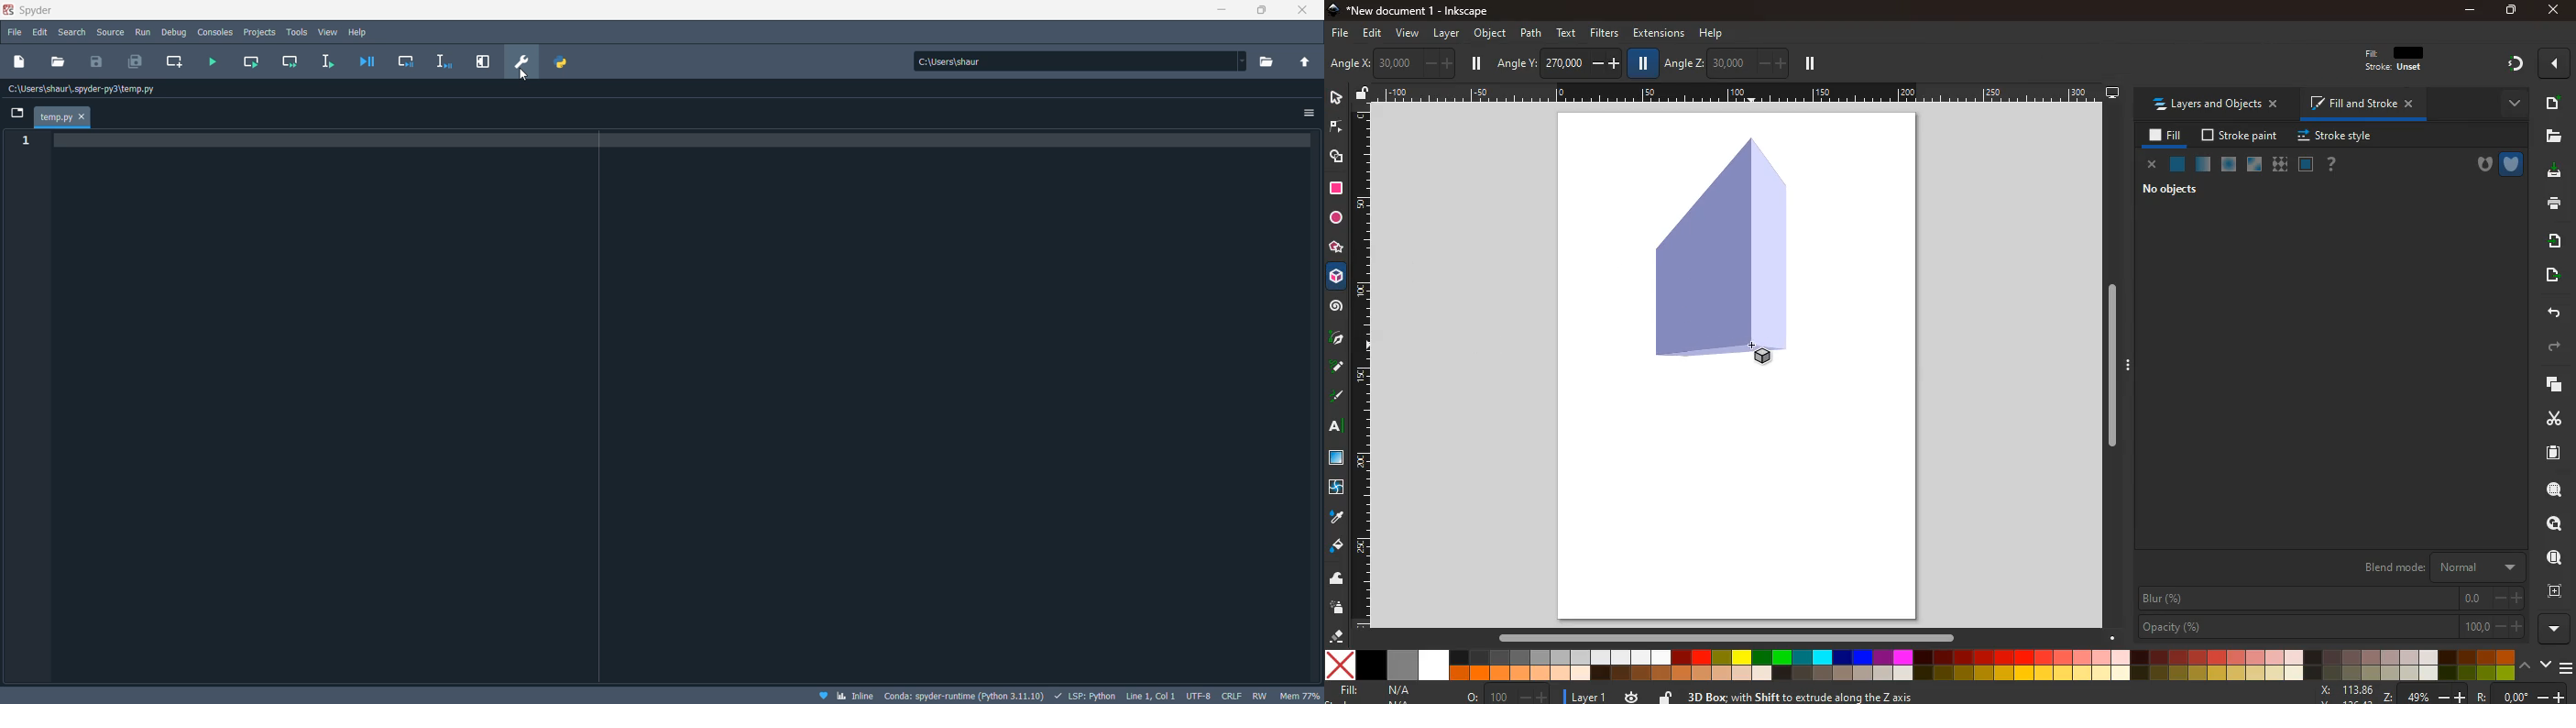 Image resolution: width=2576 pixels, height=728 pixels. What do you see at coordinates (1601, 34) in the screenshot?
I see `filters` at bounding box center [1601, 34].